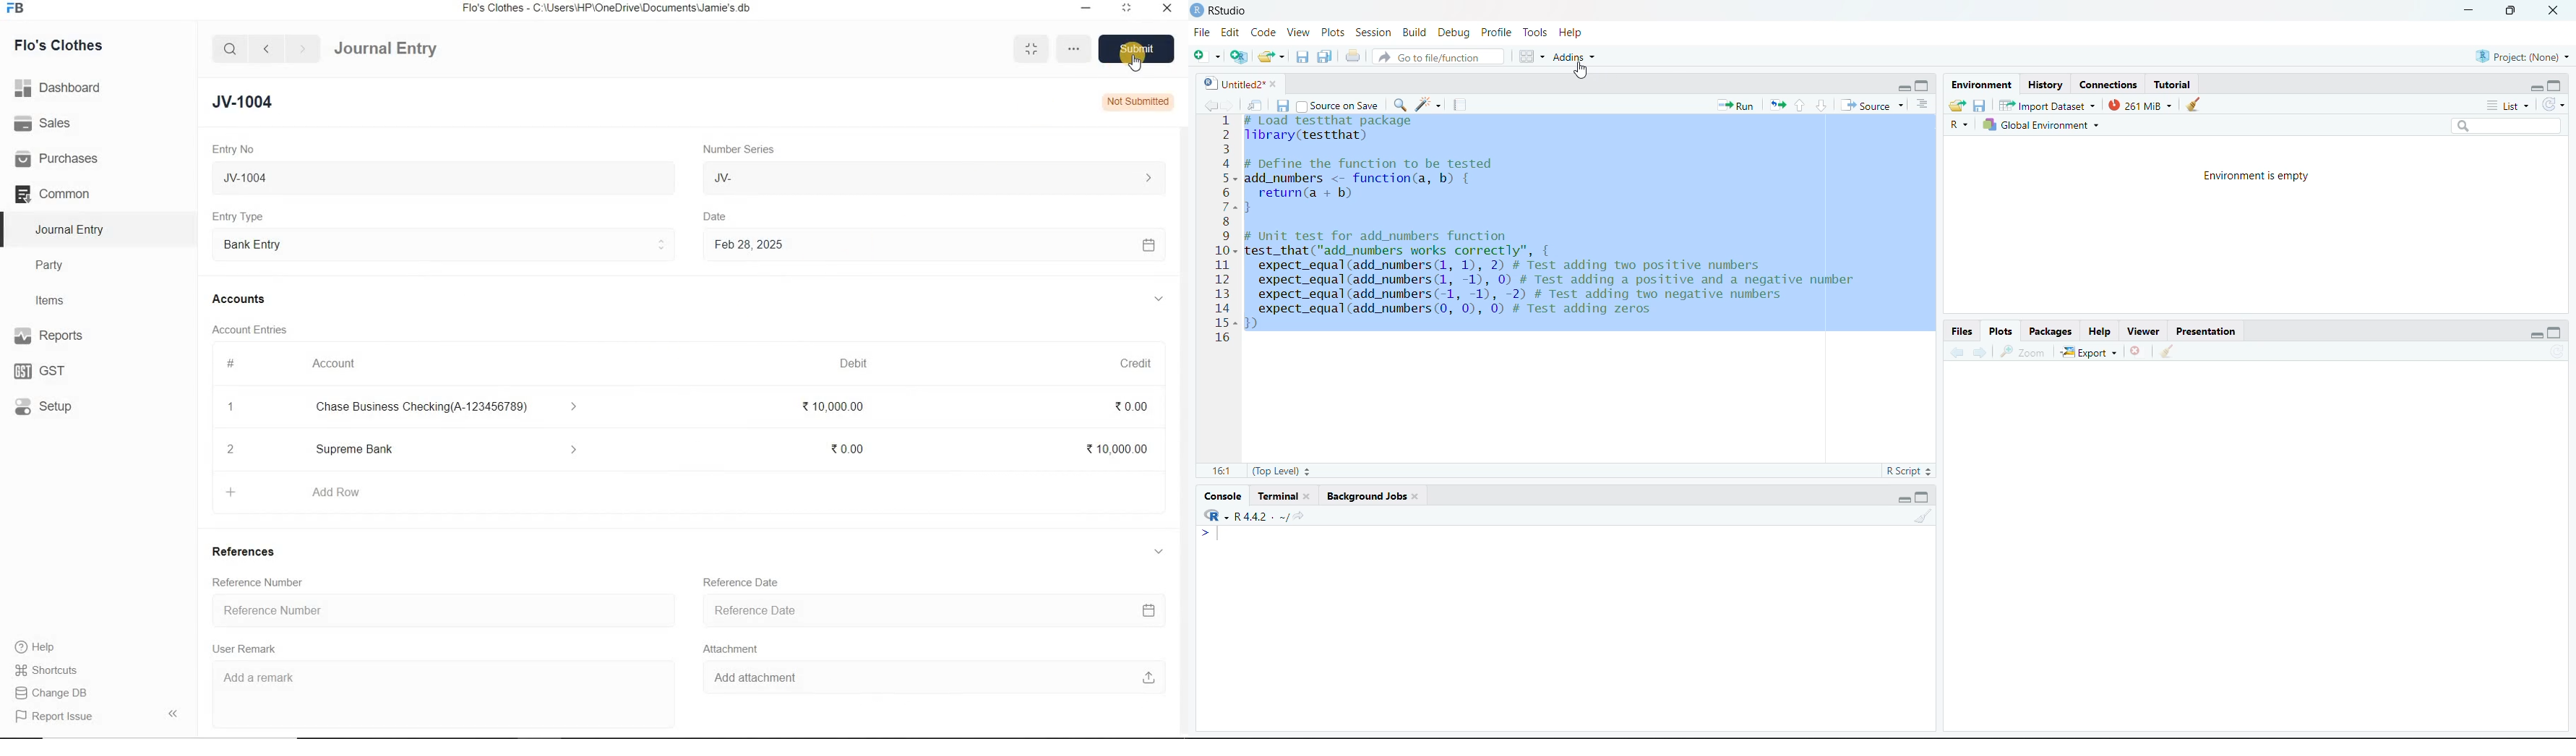 The image size is (2576, 756). What do you see at coordinates (2048, 106) in the screenshot?
I see `Import Dataset` at bounding box center [2048, 106].